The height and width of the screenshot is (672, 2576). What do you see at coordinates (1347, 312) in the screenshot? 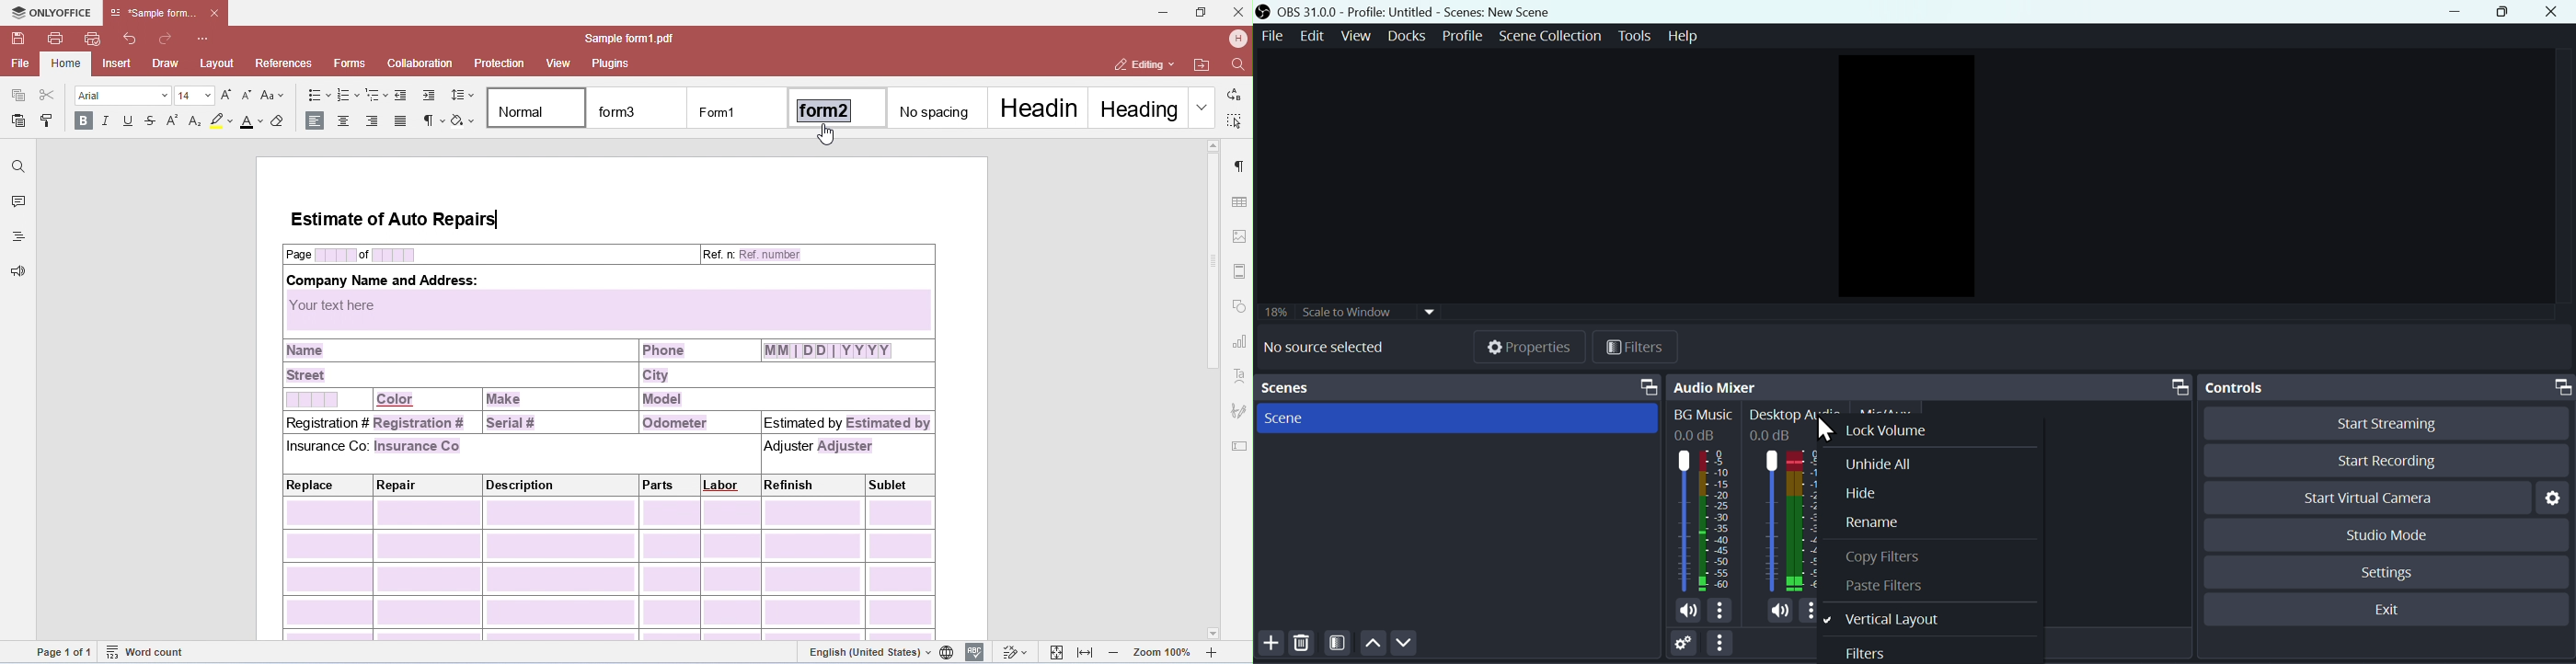
I see `Scale to window` at bounding box center [1347, 312].